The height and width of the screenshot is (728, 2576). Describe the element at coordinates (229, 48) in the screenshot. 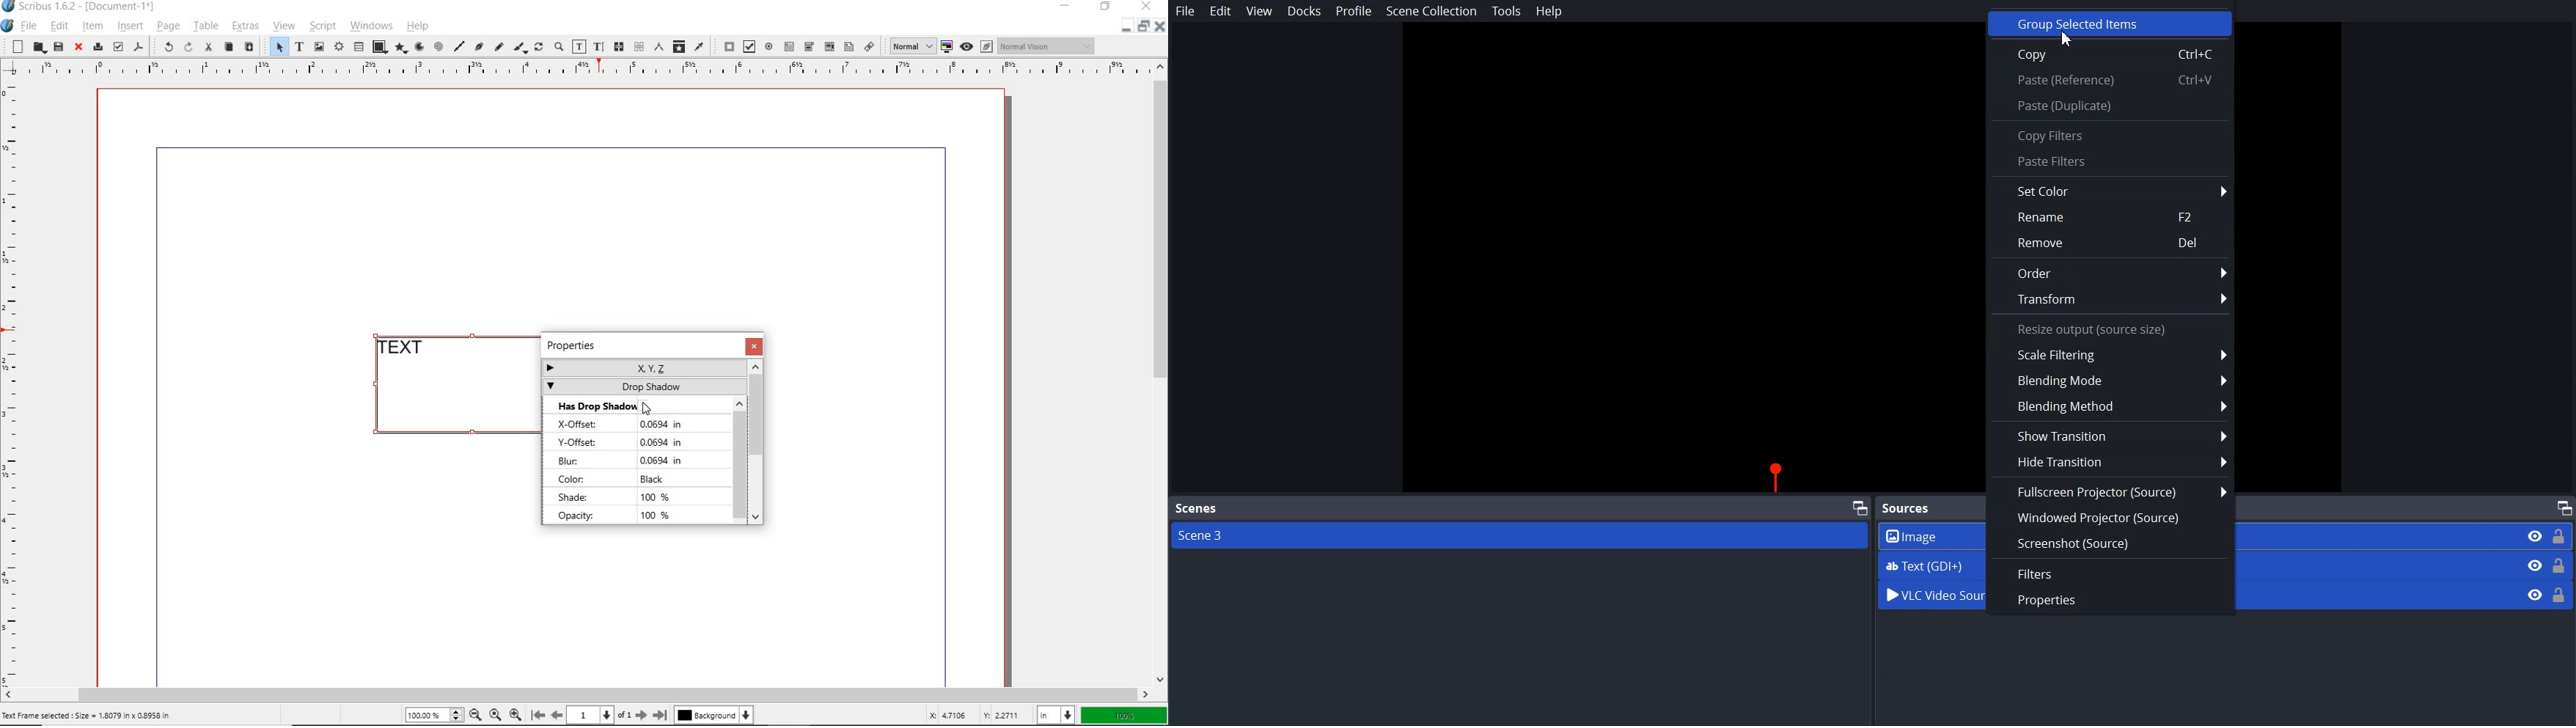

I see `copy` at that location.